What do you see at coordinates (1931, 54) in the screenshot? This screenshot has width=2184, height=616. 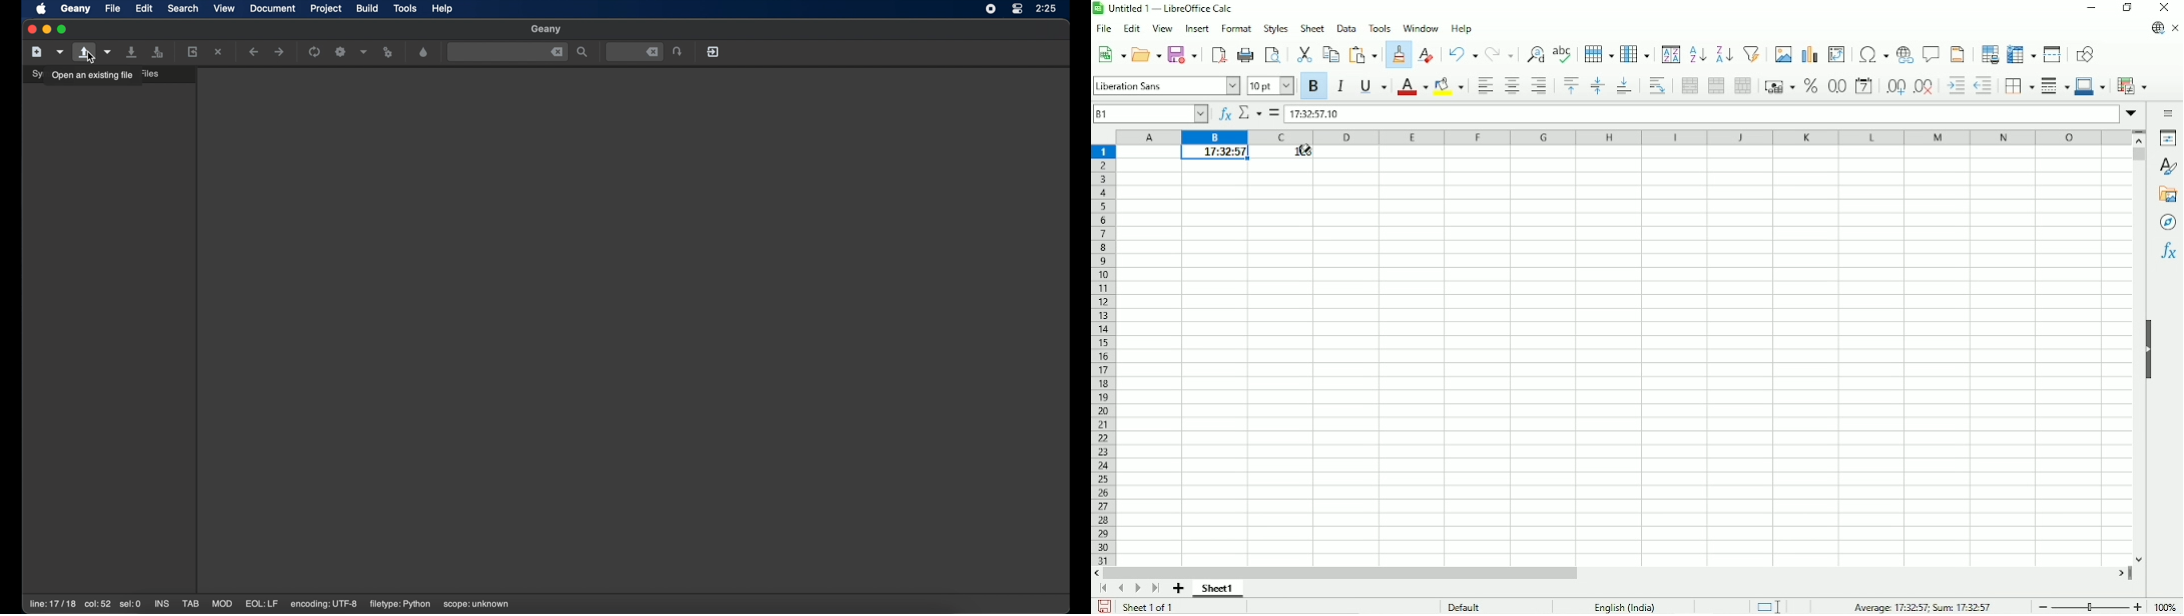 I see `Insert comment` at bounding box center [1931, 54].